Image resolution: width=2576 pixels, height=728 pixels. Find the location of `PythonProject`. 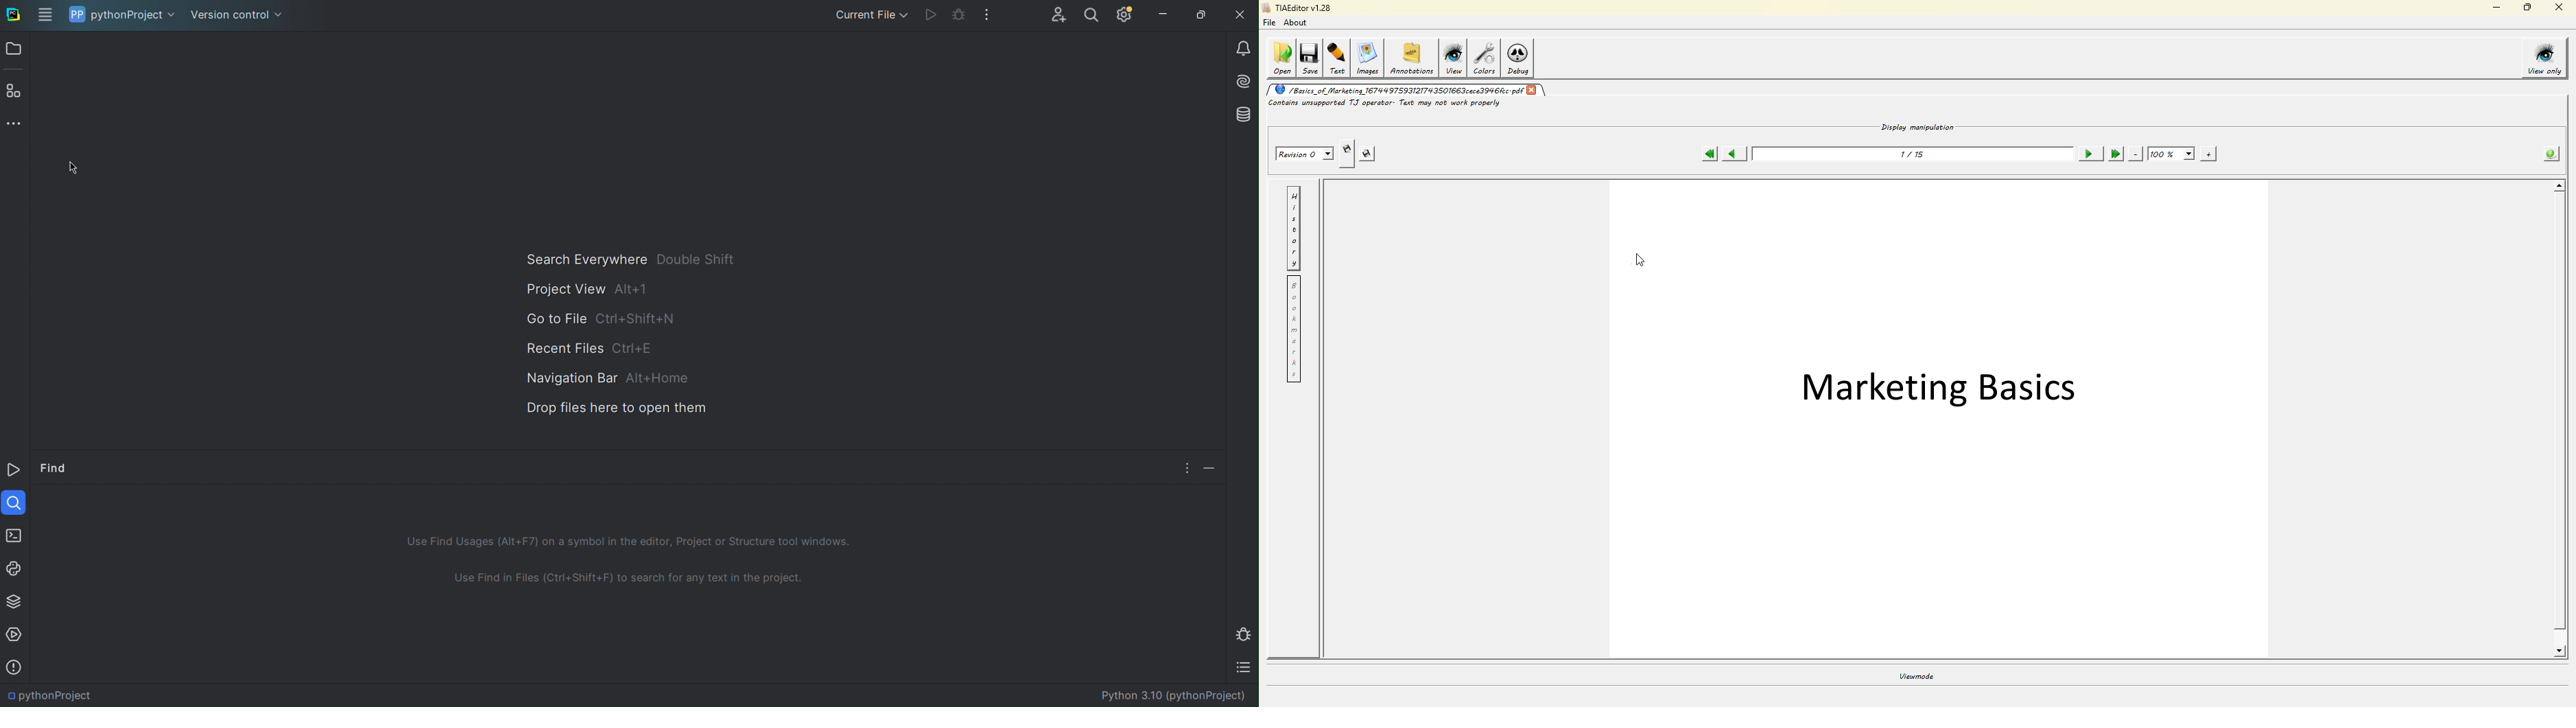

PythonProject is located at coordinates (57, 692).